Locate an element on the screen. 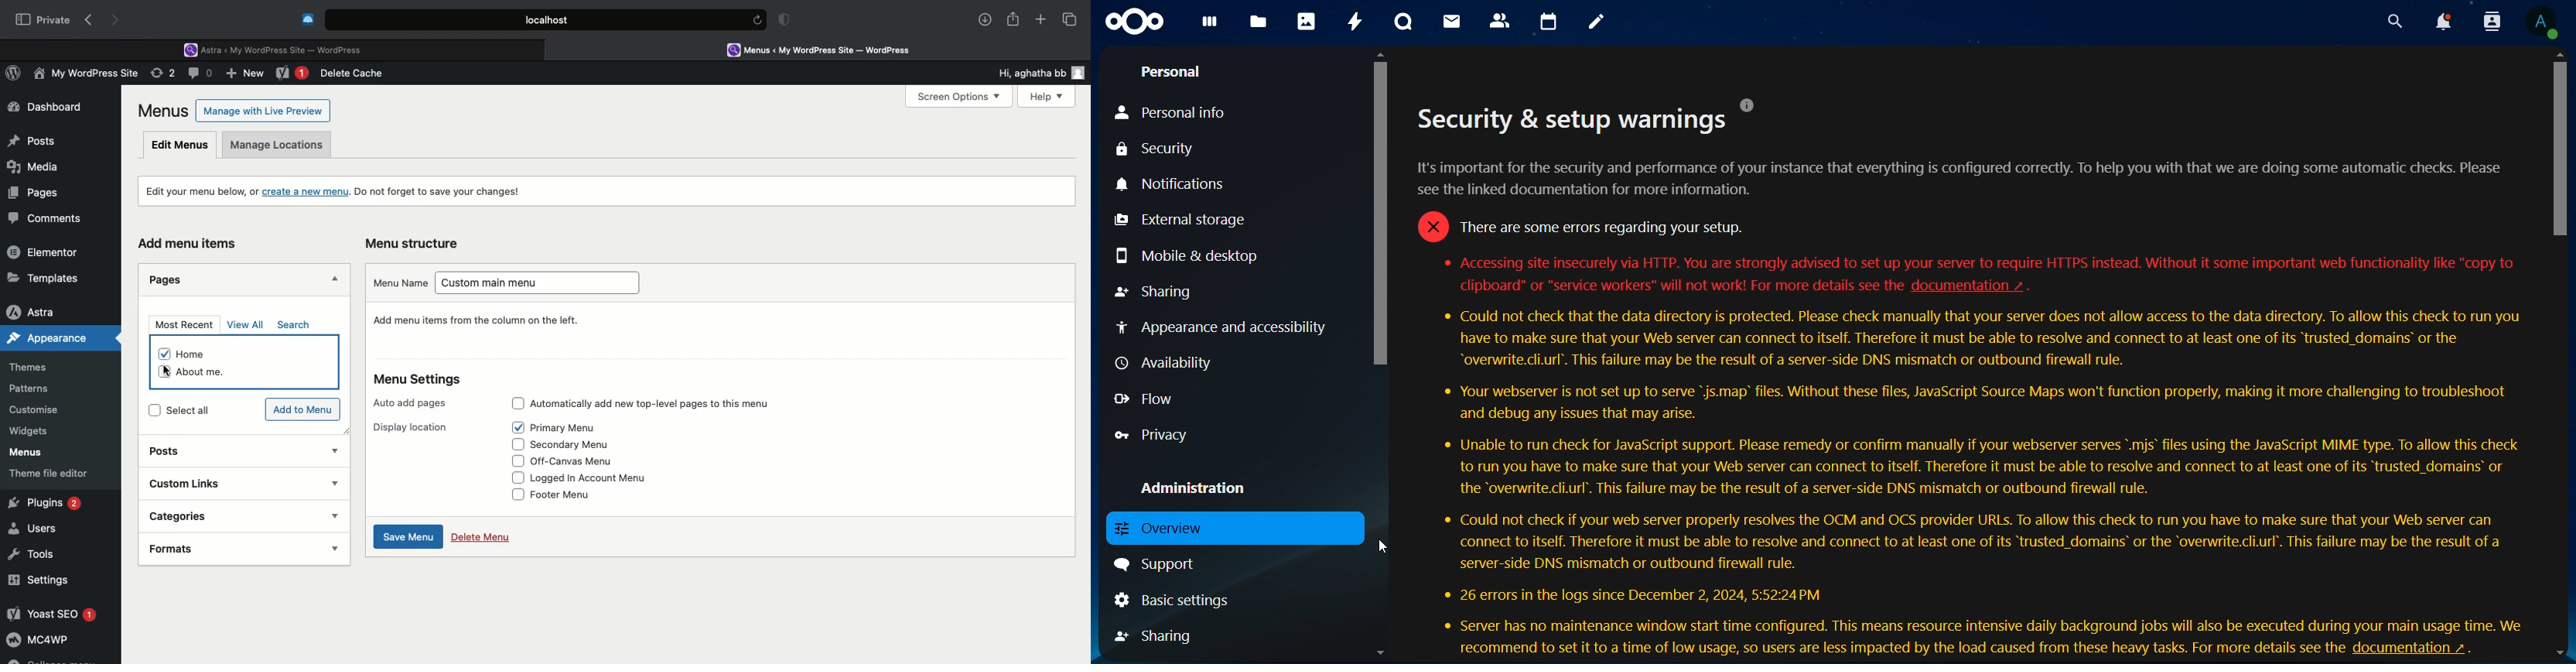  New is located at coordinates (247, 75).